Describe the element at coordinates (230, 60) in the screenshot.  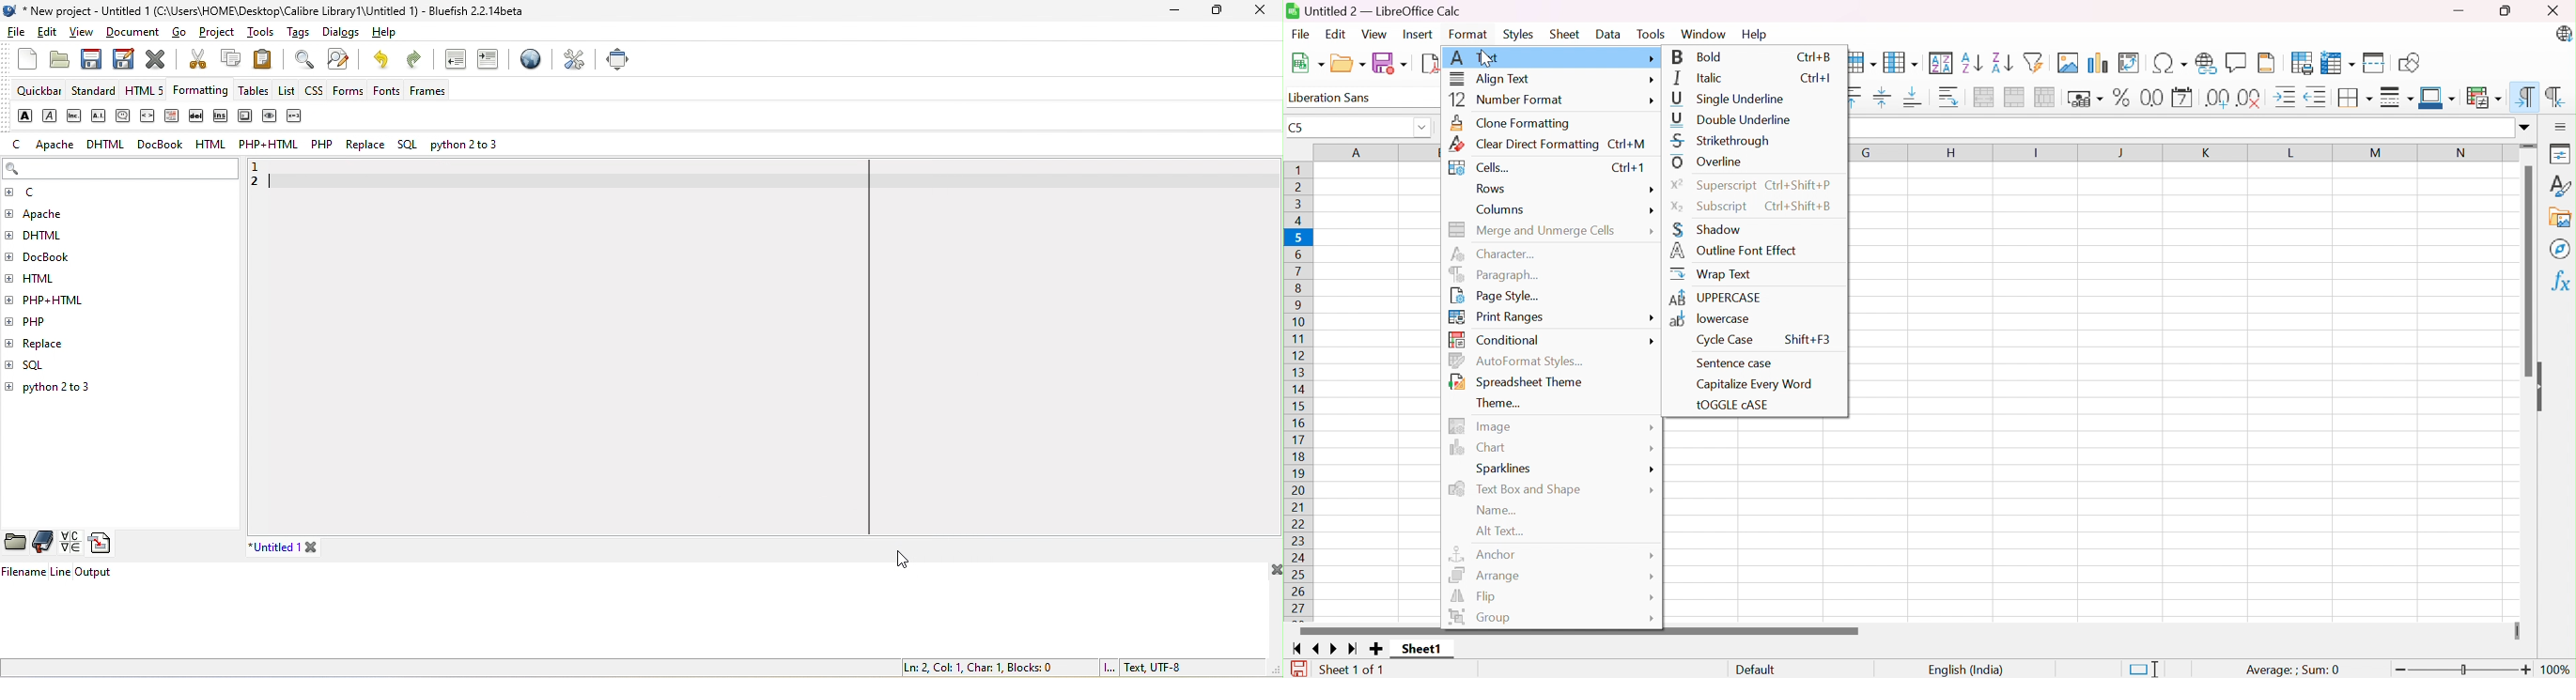
I see `copy` at that location.